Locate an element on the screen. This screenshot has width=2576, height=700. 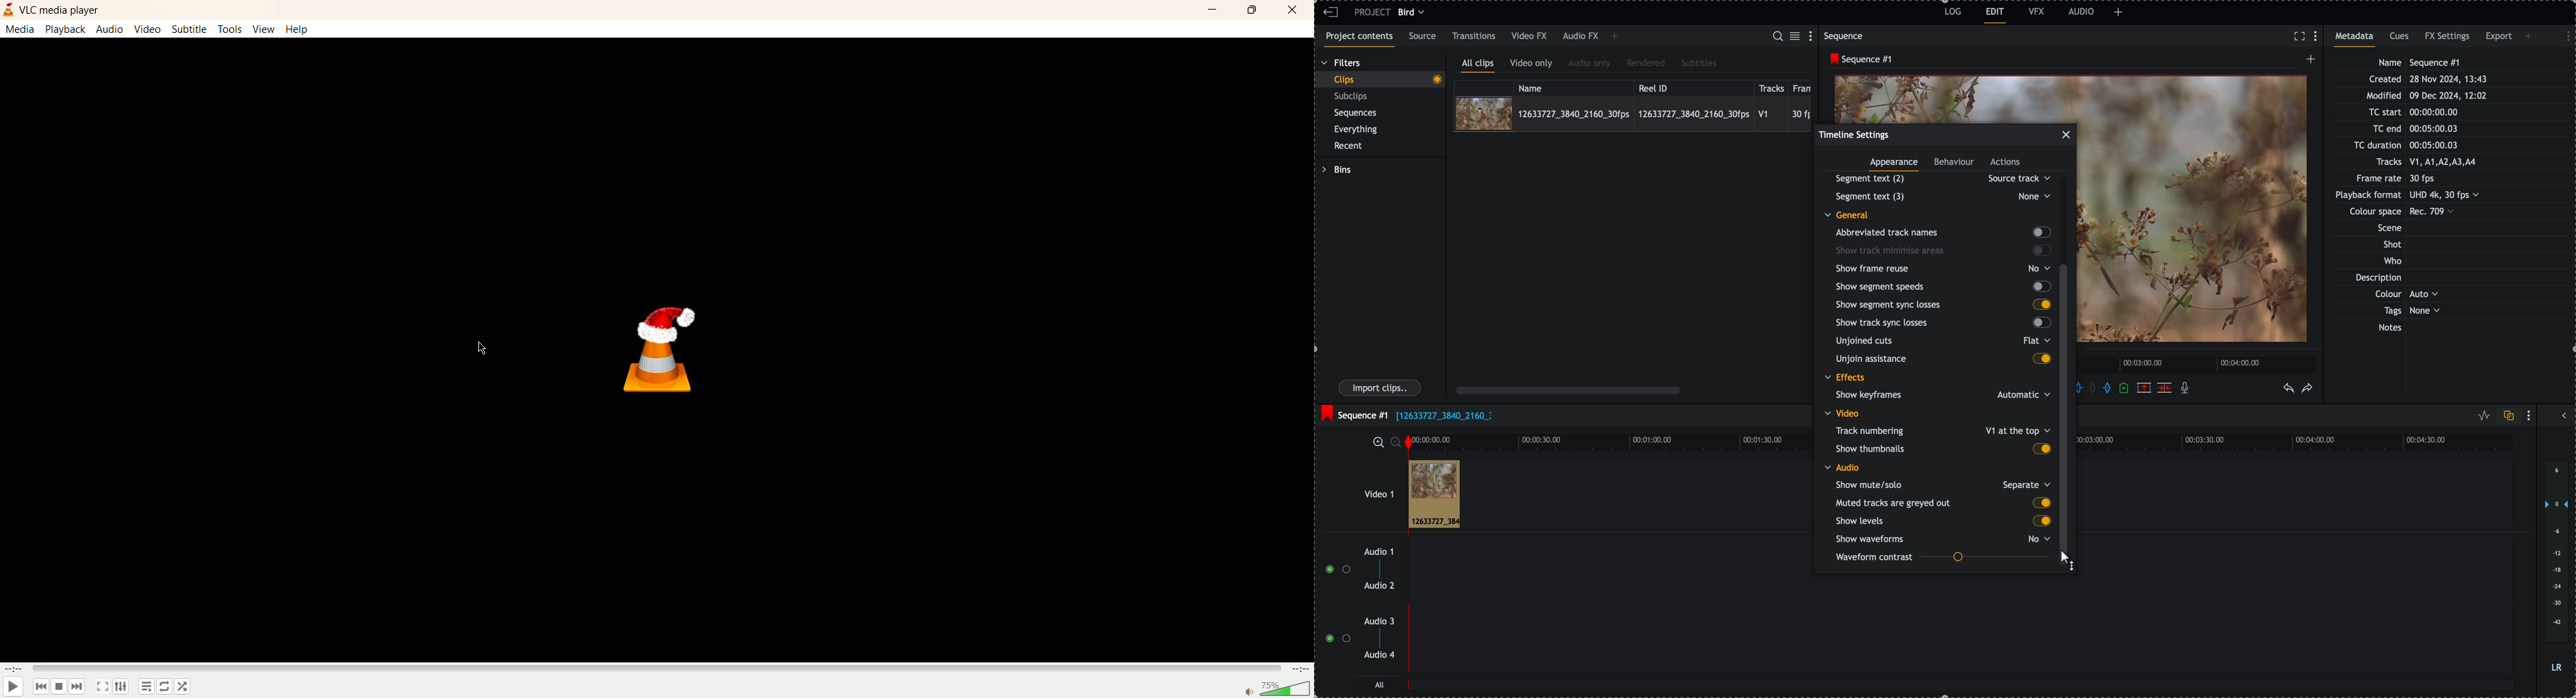
time left is located at coordinates (1298, 669).